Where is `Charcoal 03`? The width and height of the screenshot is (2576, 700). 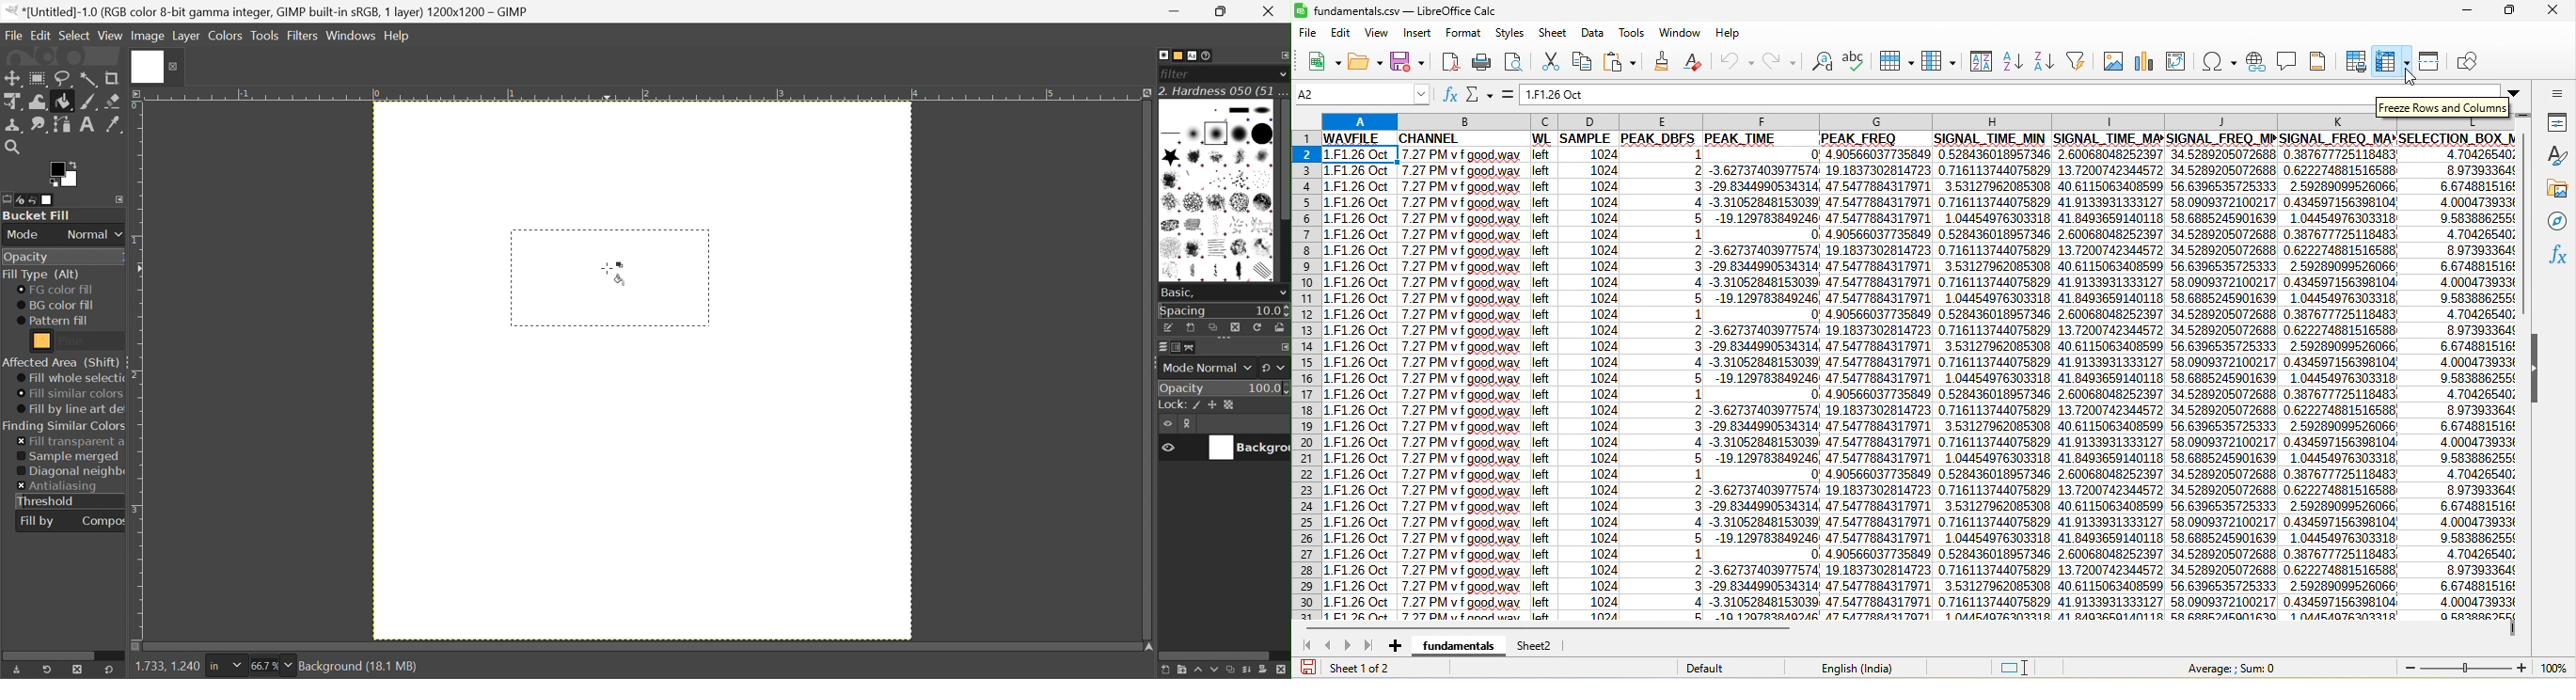
Charcoal 03 is located at coordinates (1219, 225).